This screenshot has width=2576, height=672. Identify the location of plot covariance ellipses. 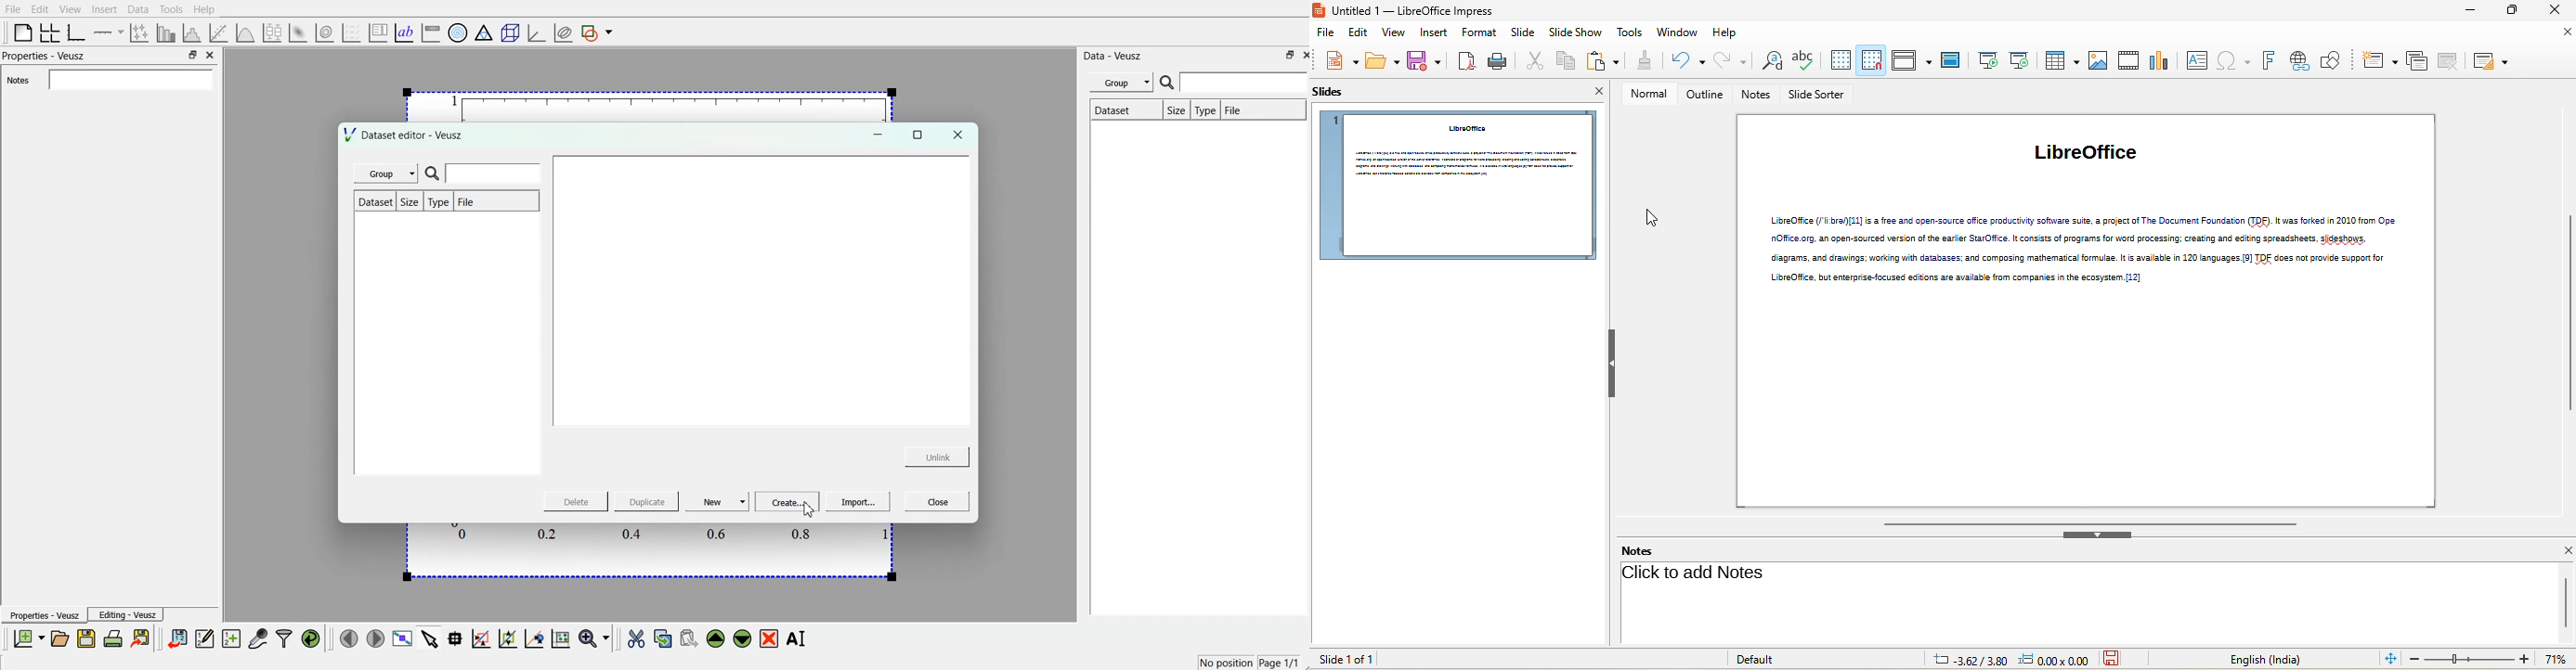
(562, 31).